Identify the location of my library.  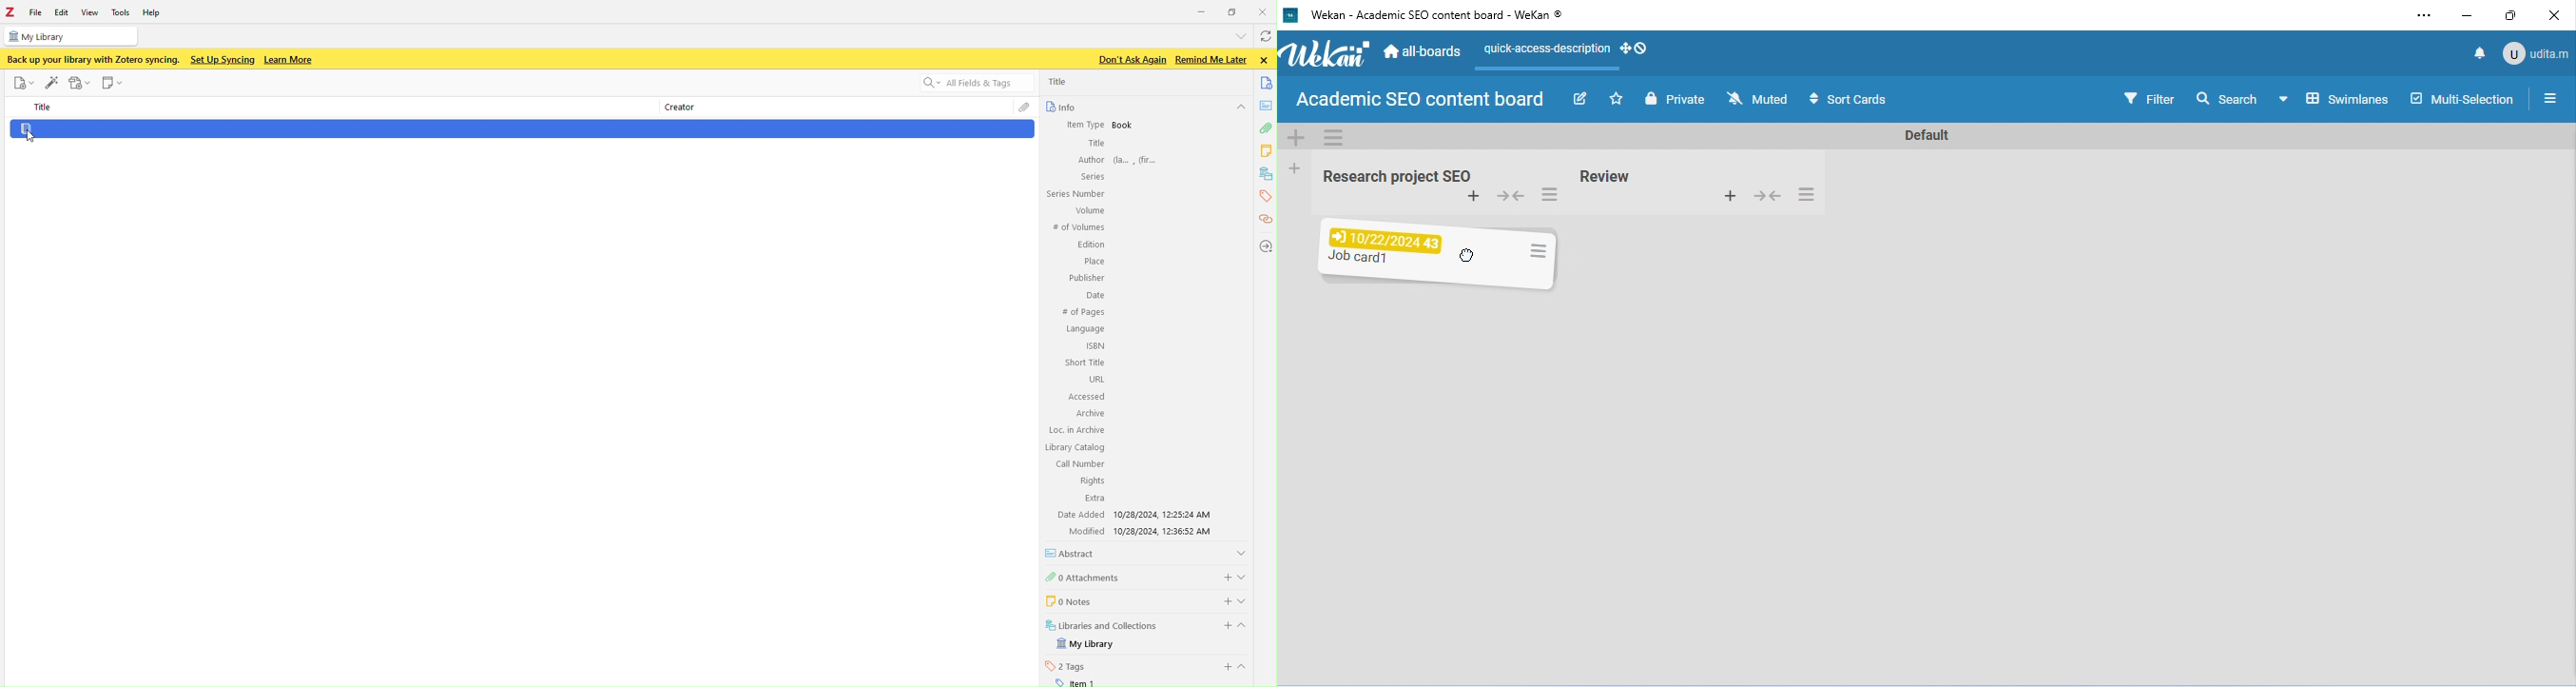
(1150, 632).